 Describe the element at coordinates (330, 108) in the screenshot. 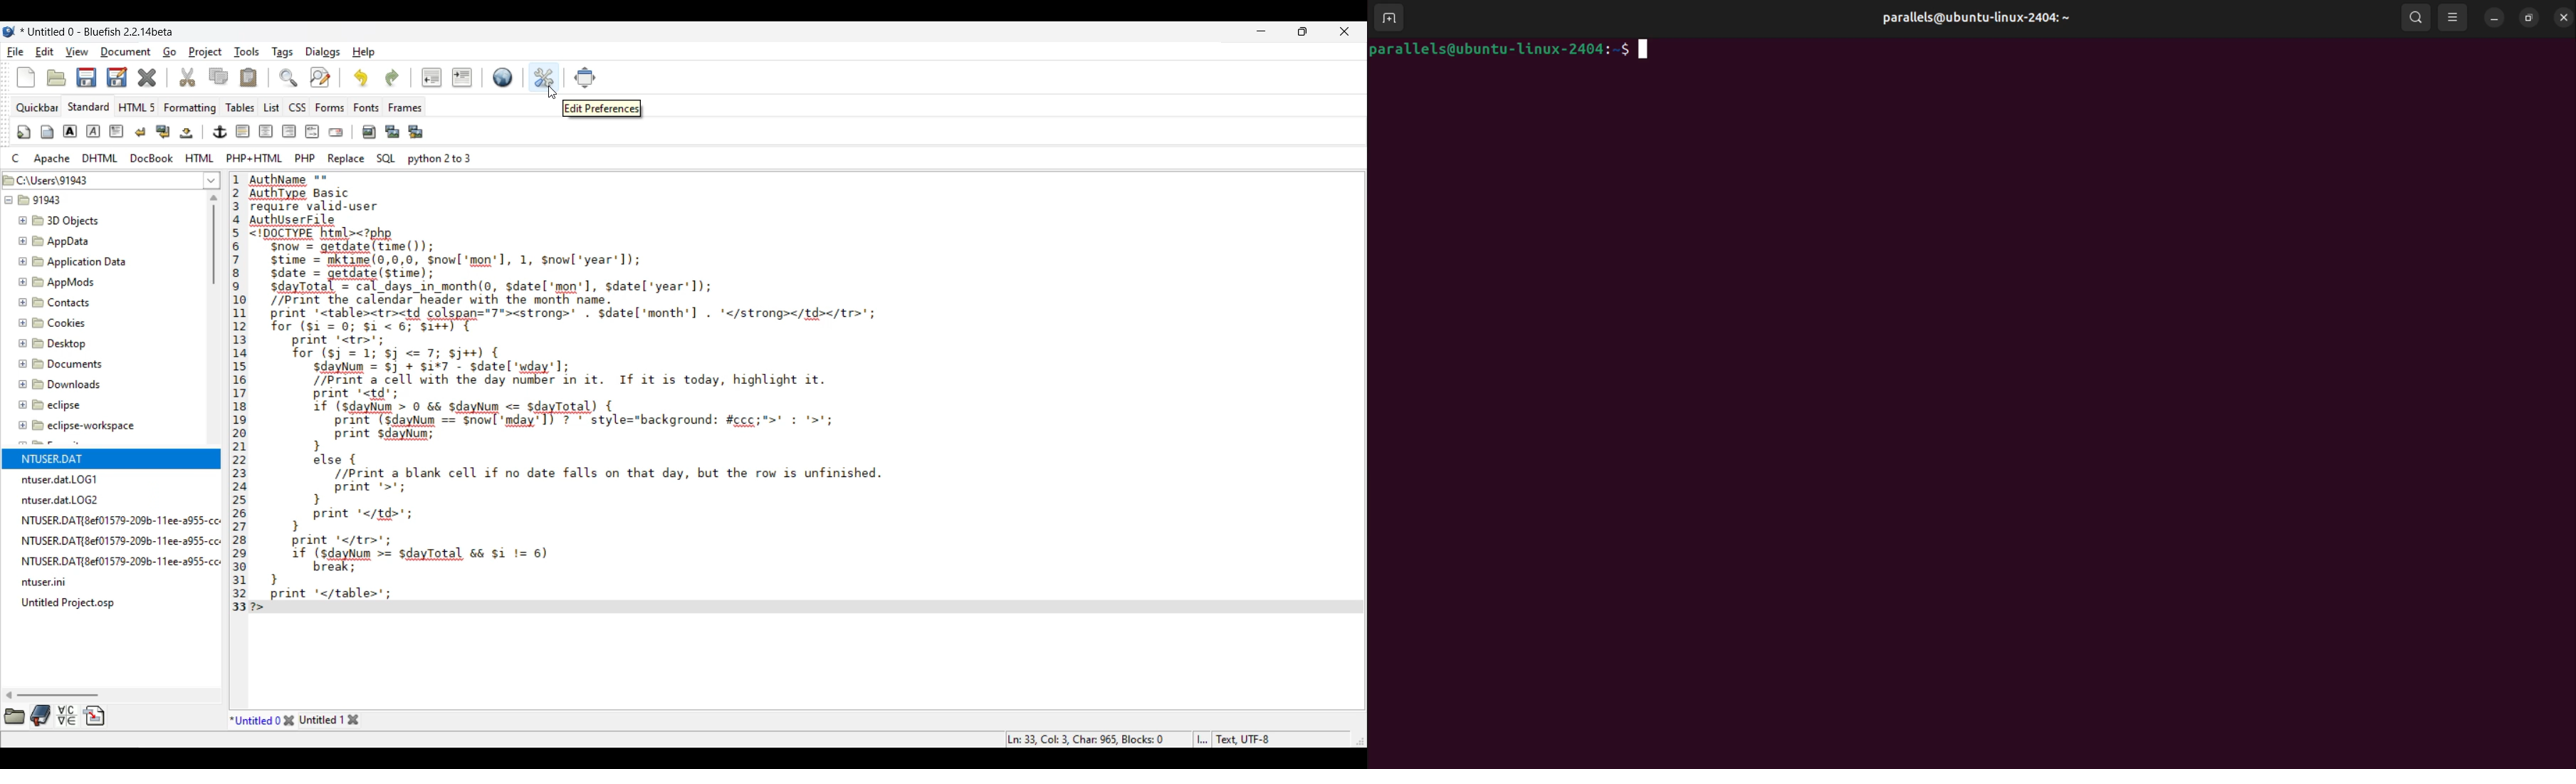

I see `Forms` at that location.